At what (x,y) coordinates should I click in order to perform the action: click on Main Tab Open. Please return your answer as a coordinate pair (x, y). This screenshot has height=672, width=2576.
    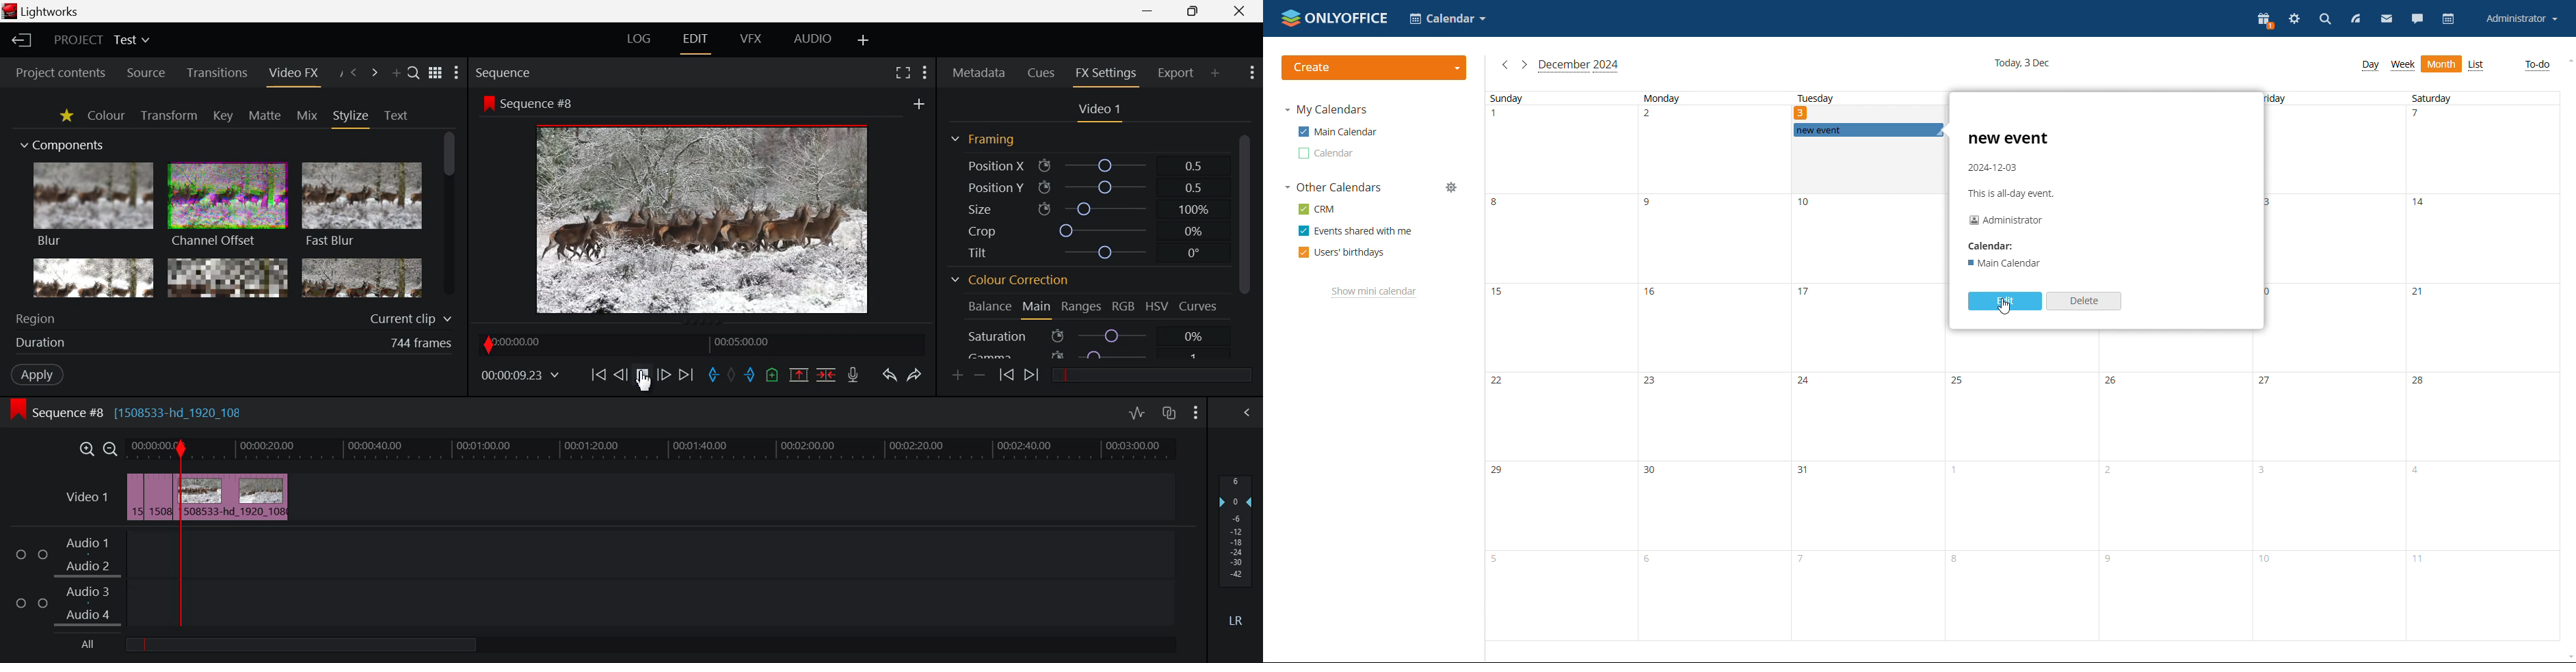
    Looking at the image, I should click on (1036, 308).